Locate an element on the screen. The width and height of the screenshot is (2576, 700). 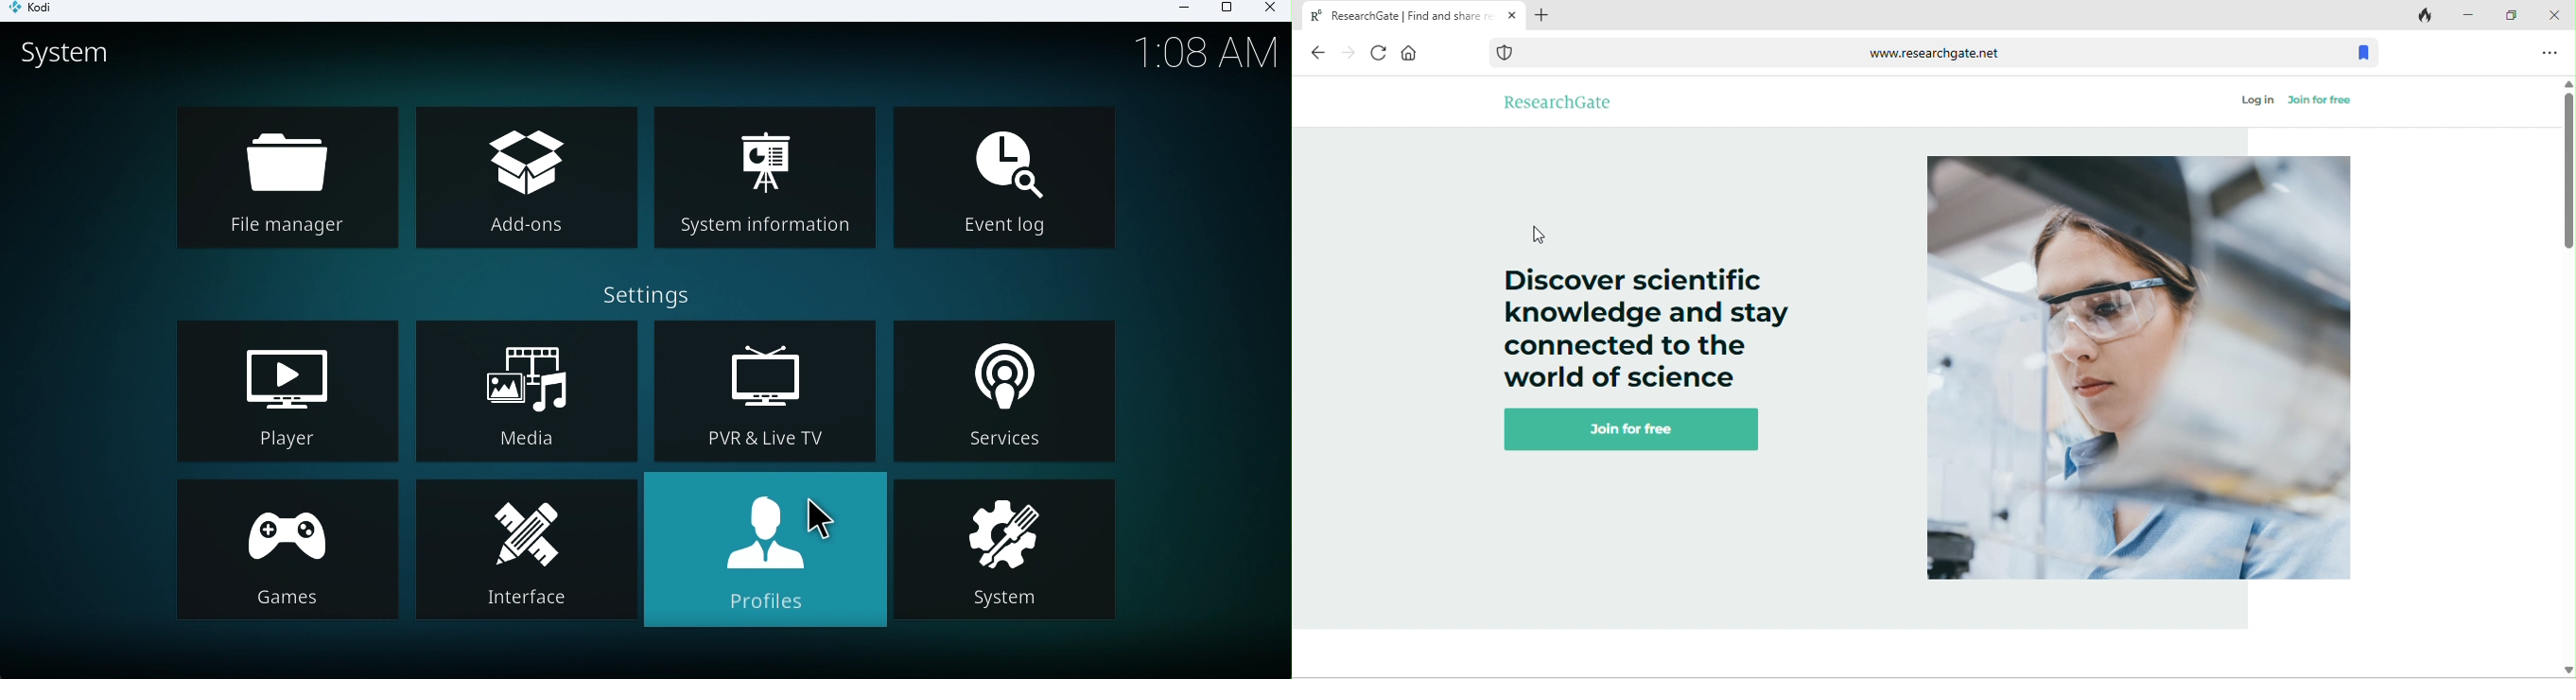
Settings is located at coordinates (653, 289).